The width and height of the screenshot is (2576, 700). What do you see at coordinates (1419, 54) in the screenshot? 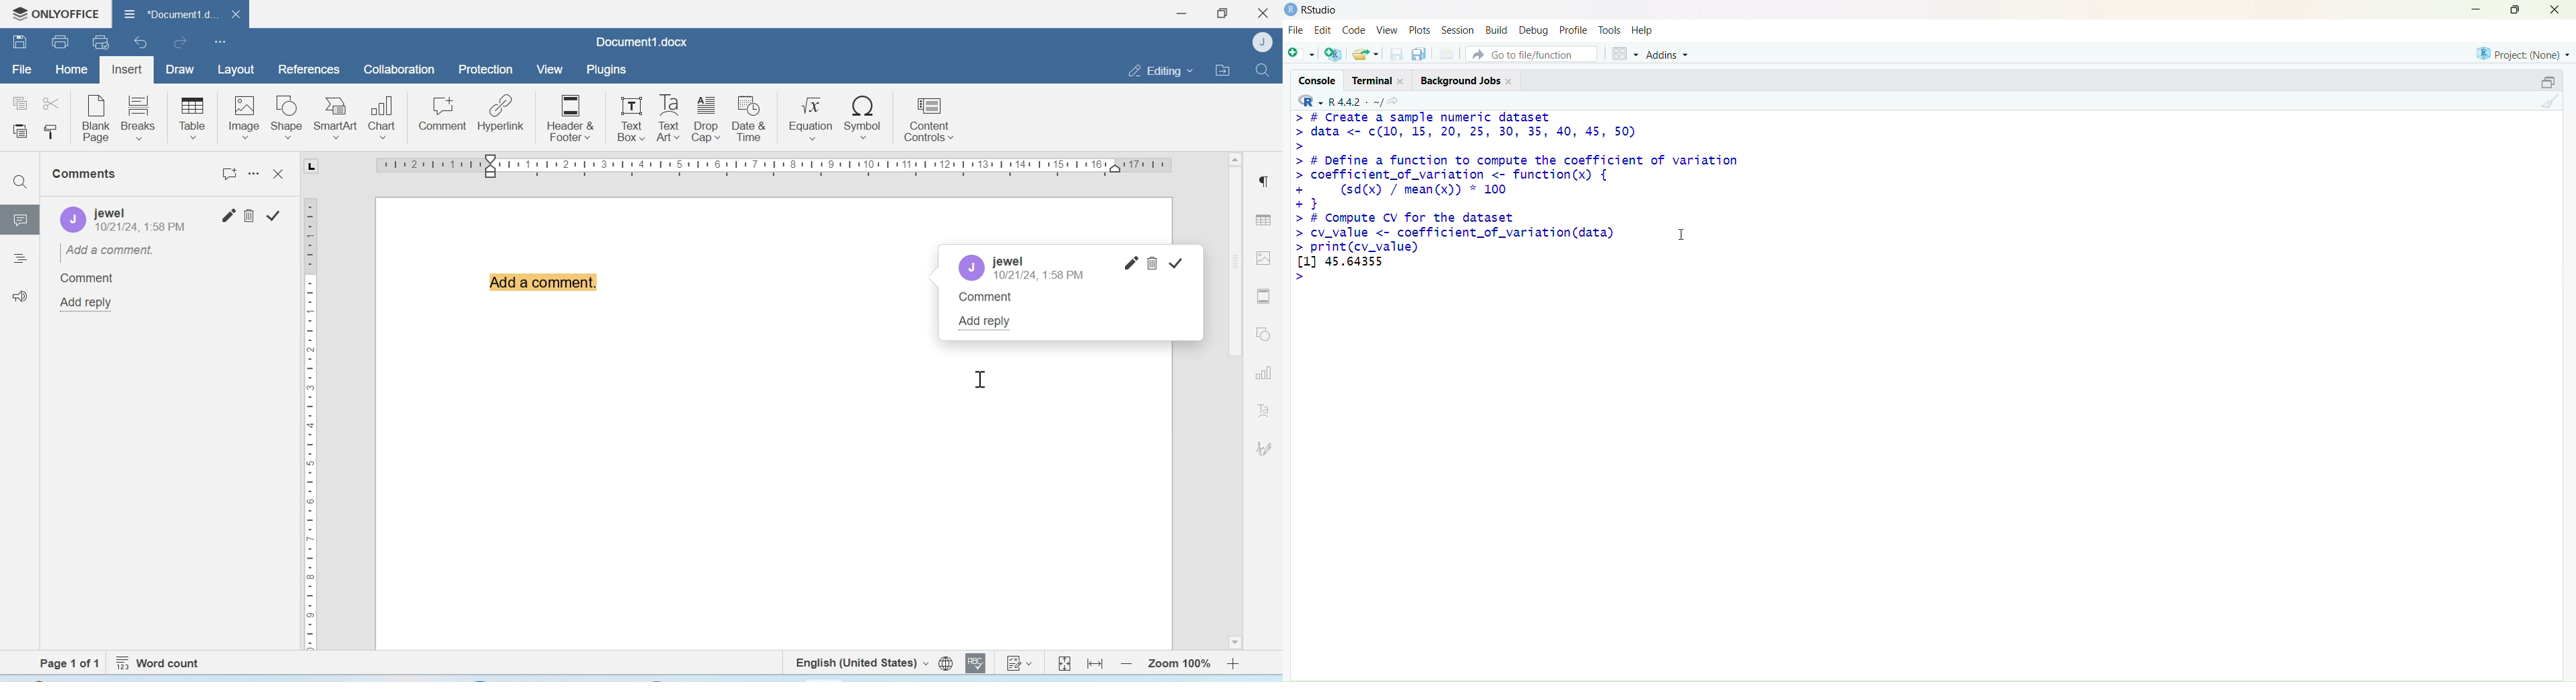
I see `copy` at bounding box center [1419, 54].